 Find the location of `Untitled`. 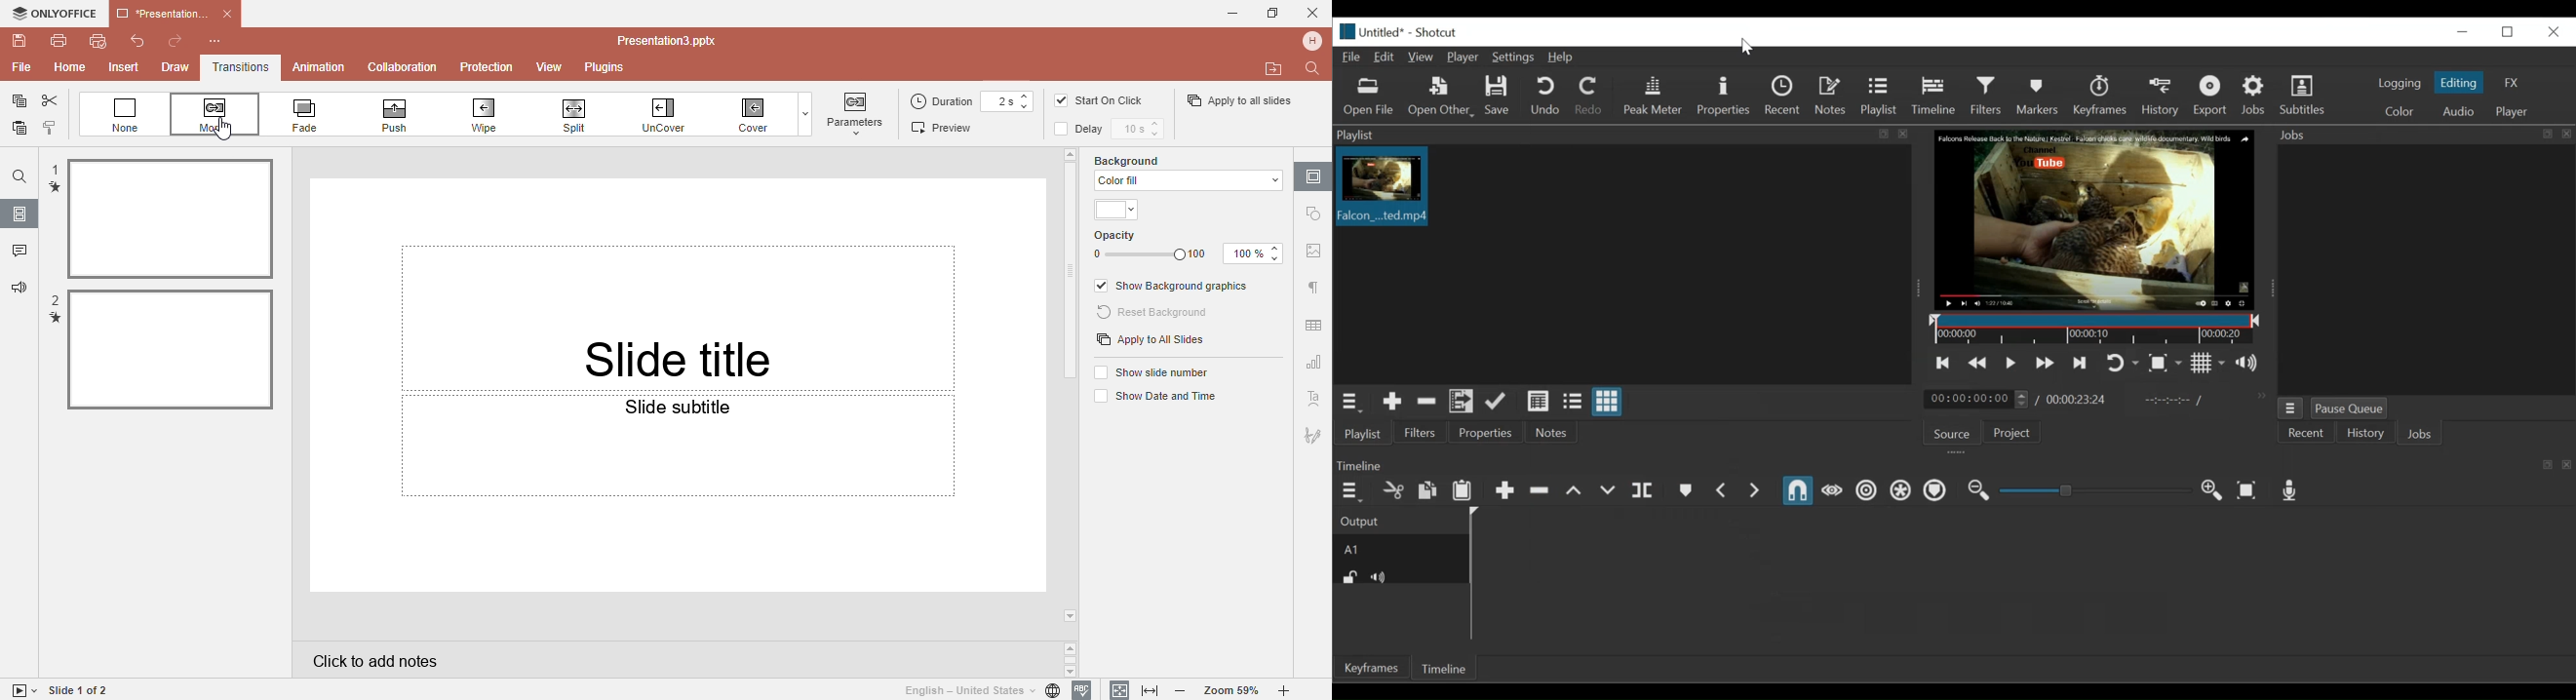

Untitled is located at coordinates (1368, 32).